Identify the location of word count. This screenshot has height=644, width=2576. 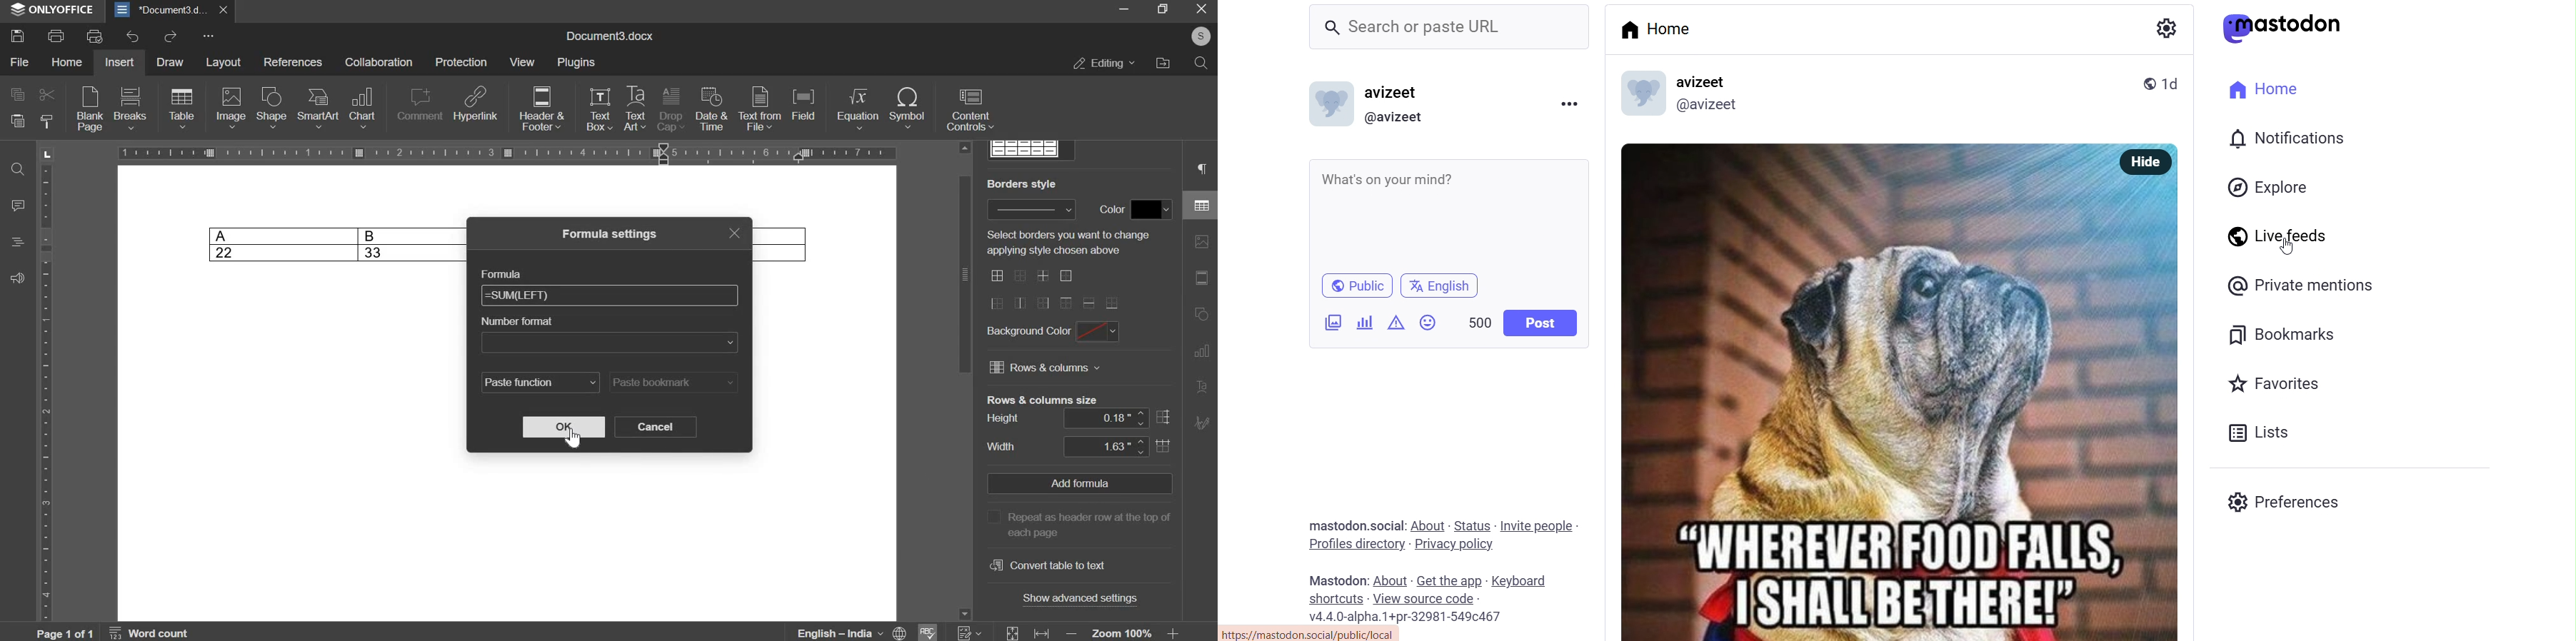
(150, 633).